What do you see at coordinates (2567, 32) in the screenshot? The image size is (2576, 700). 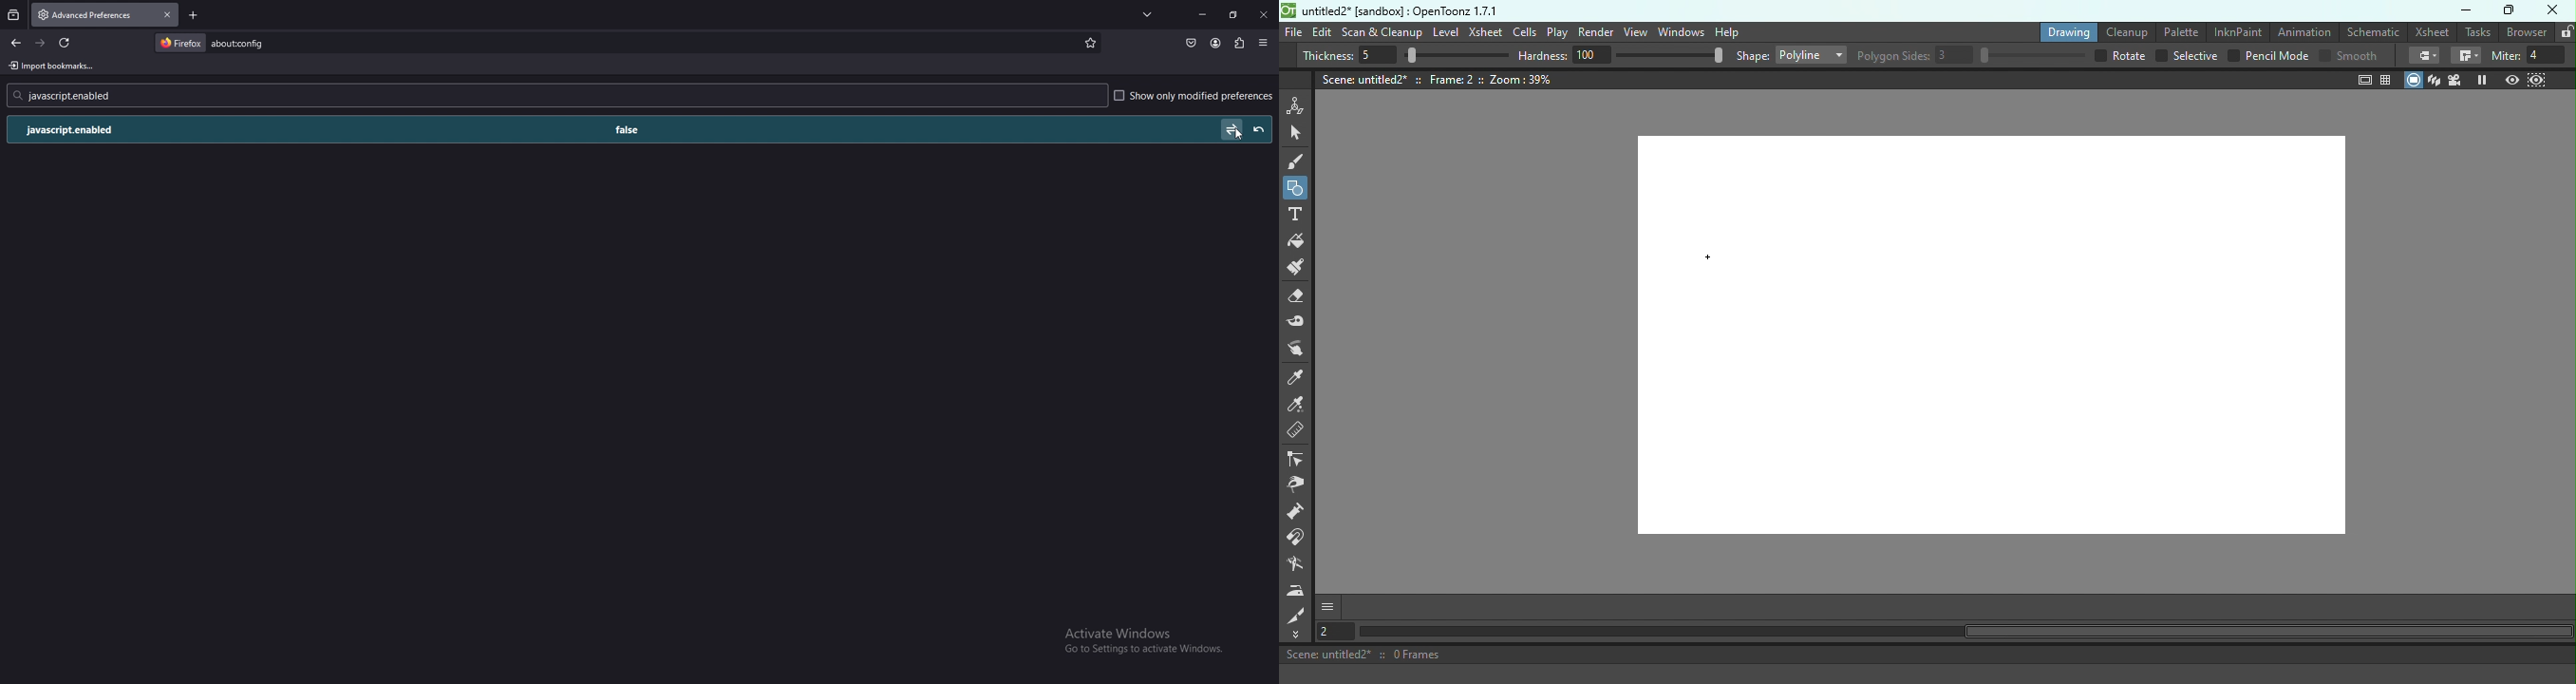 I see `Lock rooms tab` at bounding box center [2567, 32].